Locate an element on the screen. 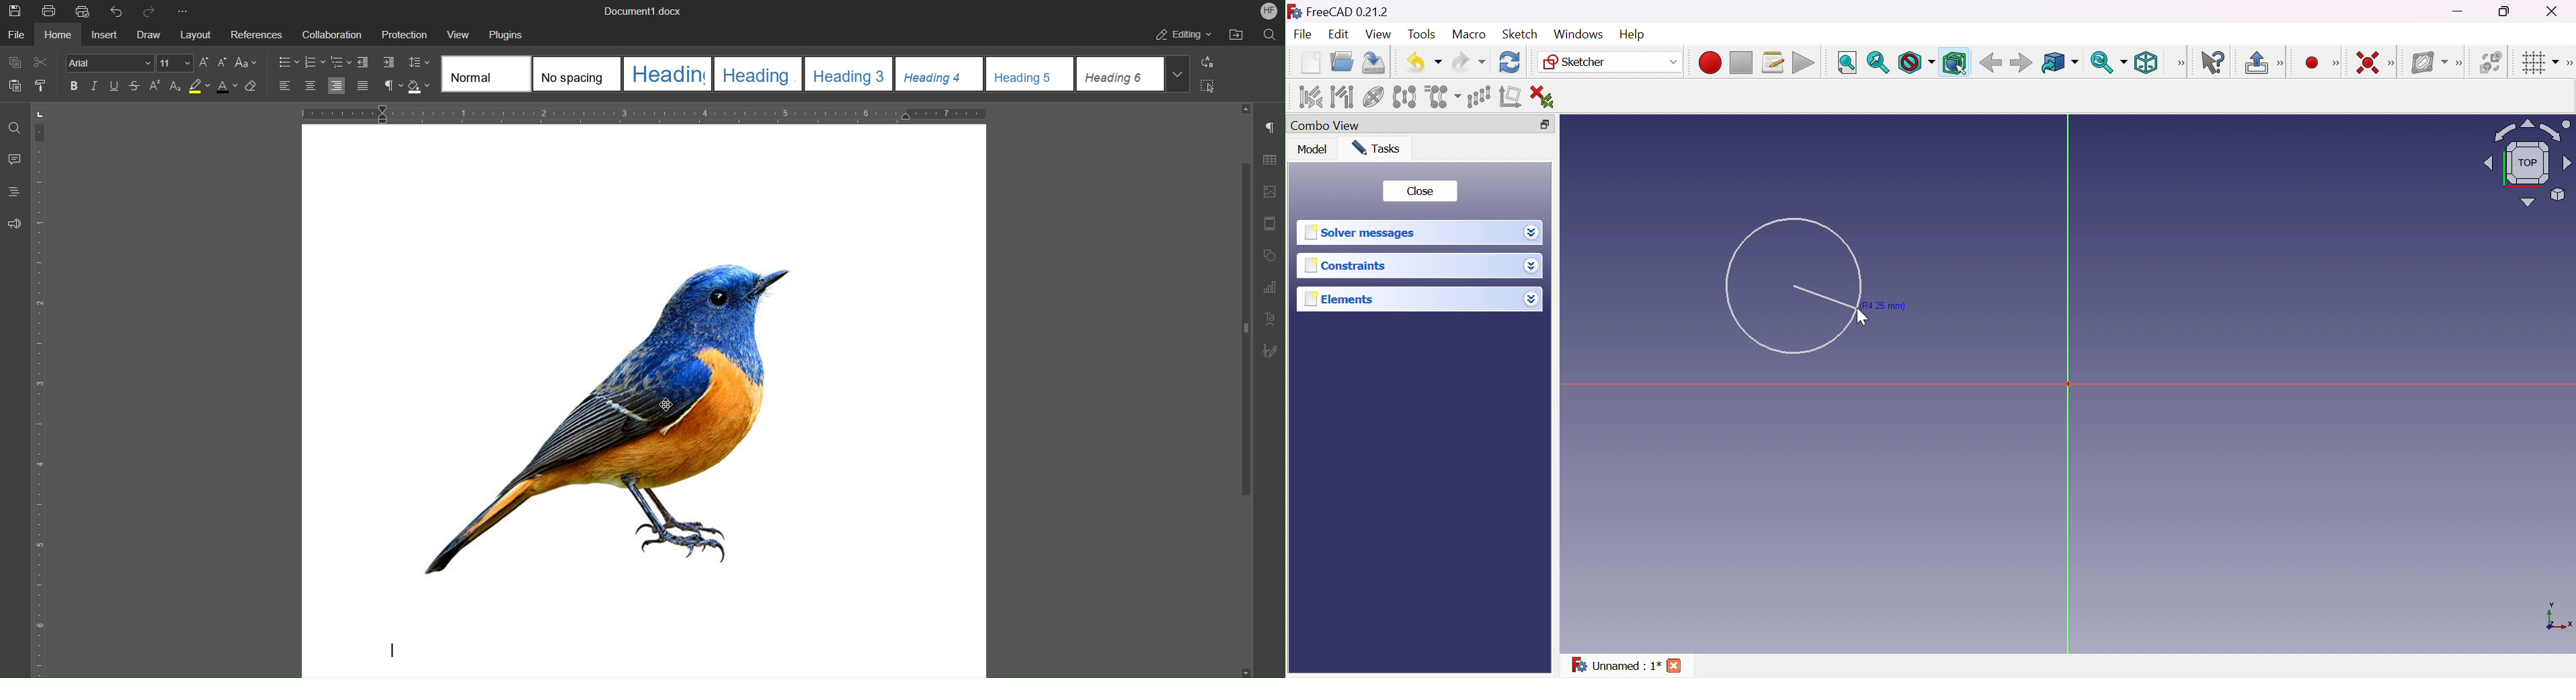  Back is located at coordinates (1990, 63).